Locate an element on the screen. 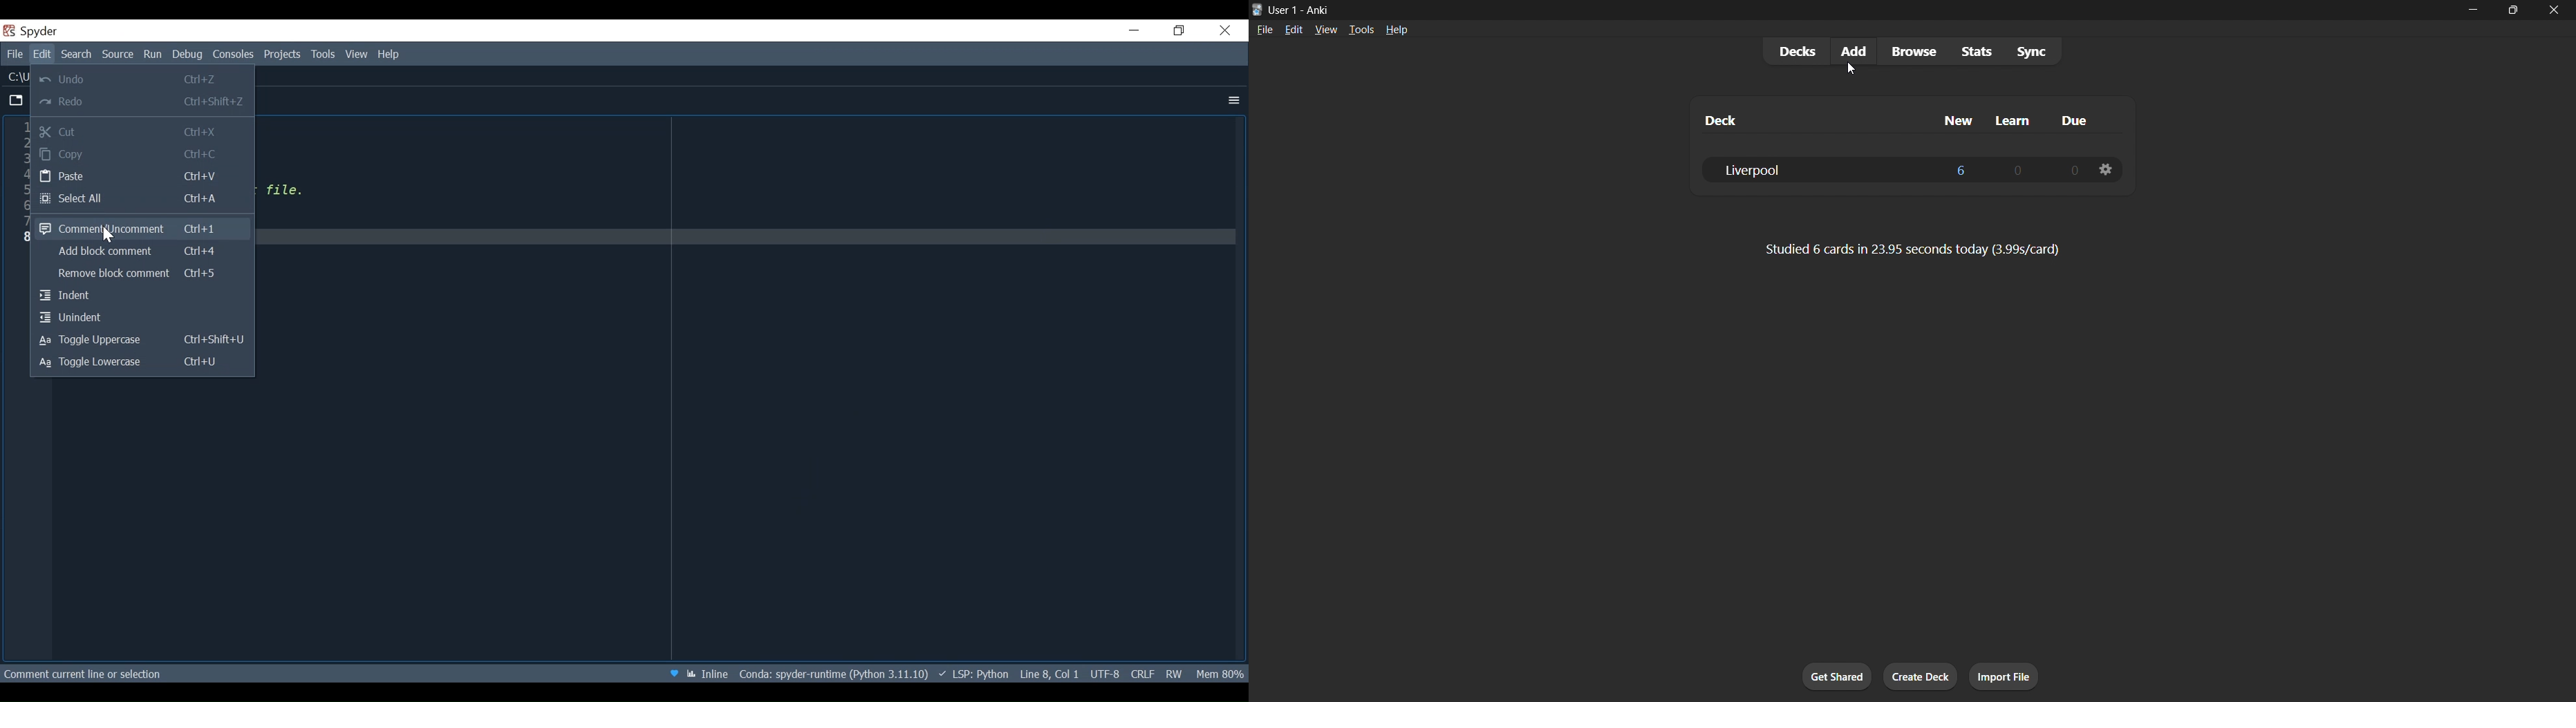 The height and width of the screenshot is (728, 2576). Toggle Uppercase is located at coordinates (143, 341).